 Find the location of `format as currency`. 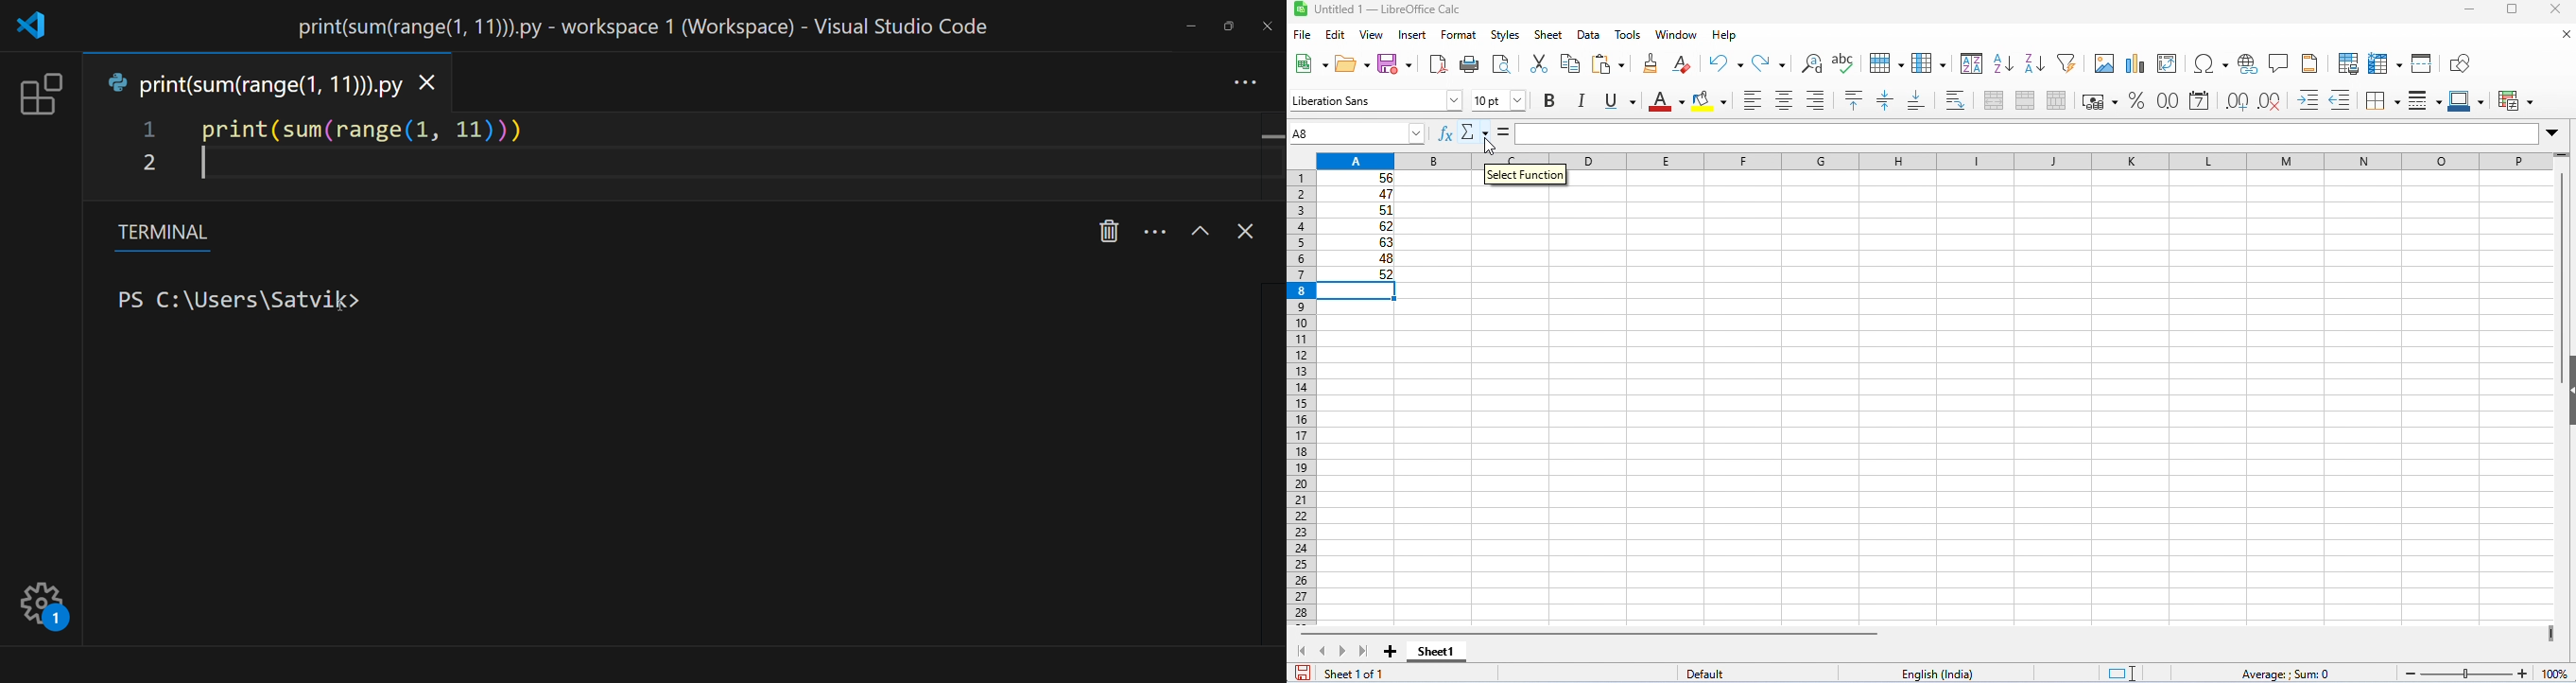

format as currency is located at coordinates (2100, 100).